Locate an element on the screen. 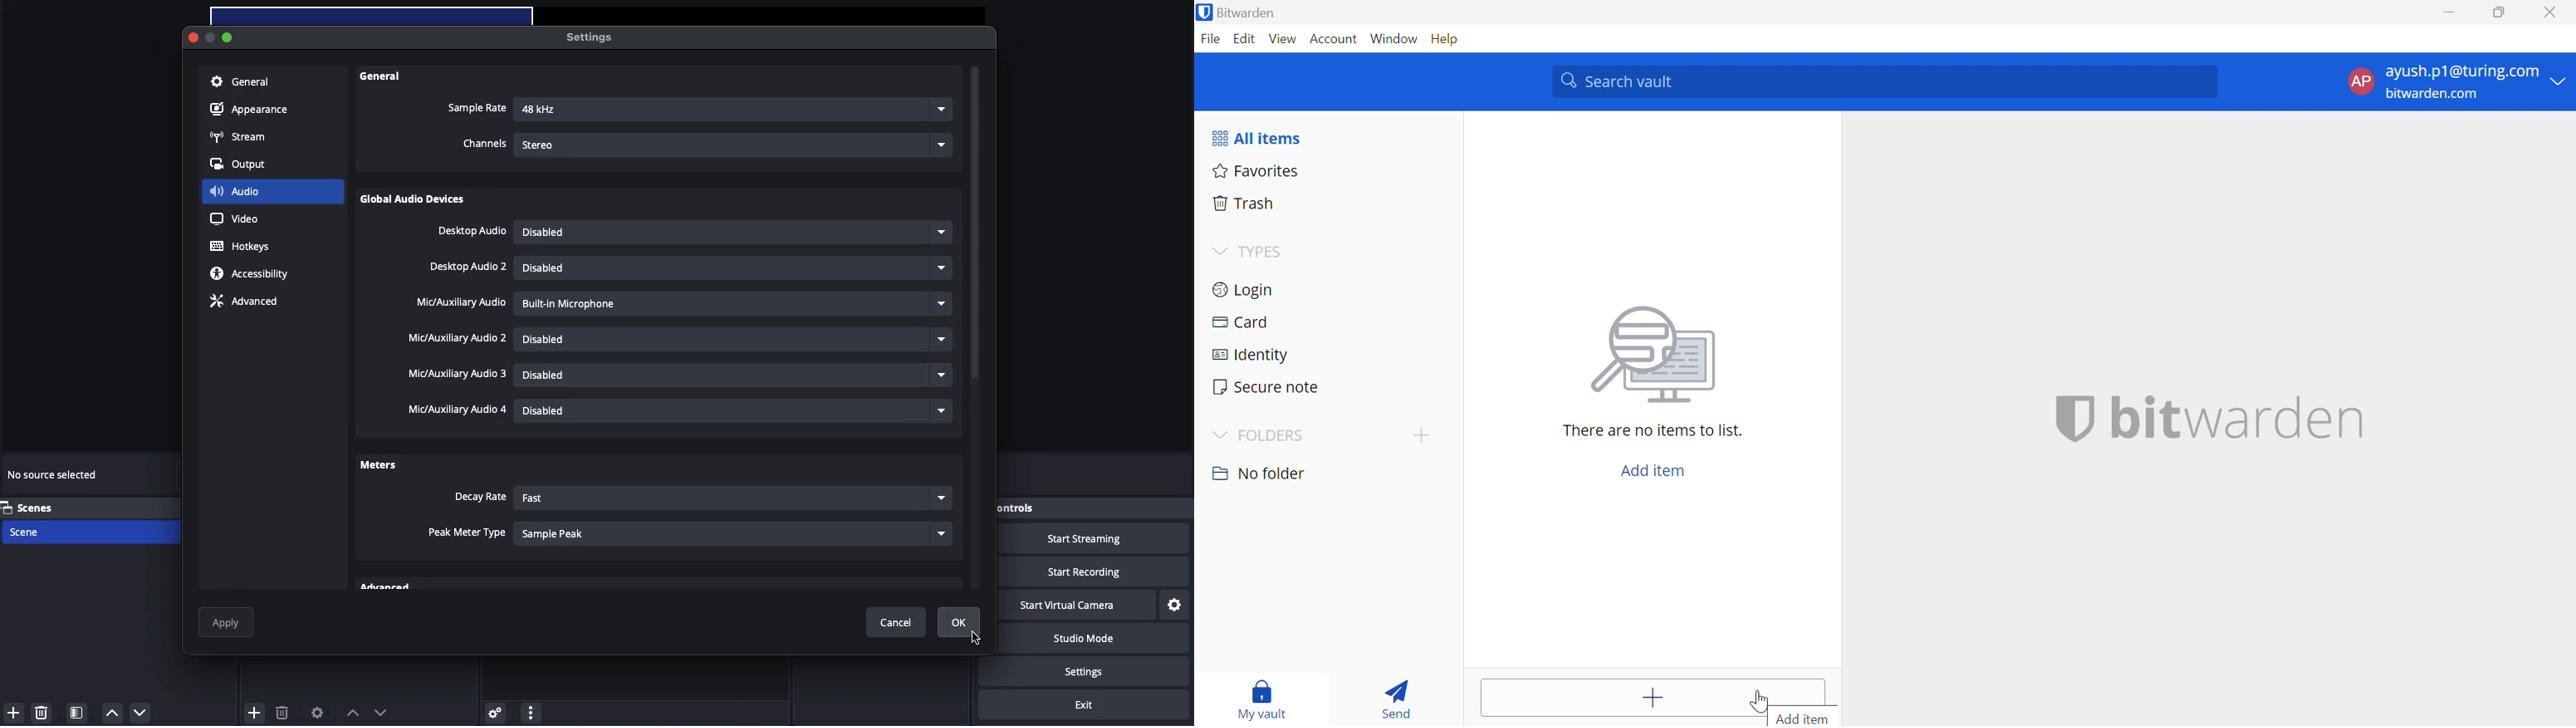 The image size is (2576, 728). Start recording is located at coordinates (1096, 571).